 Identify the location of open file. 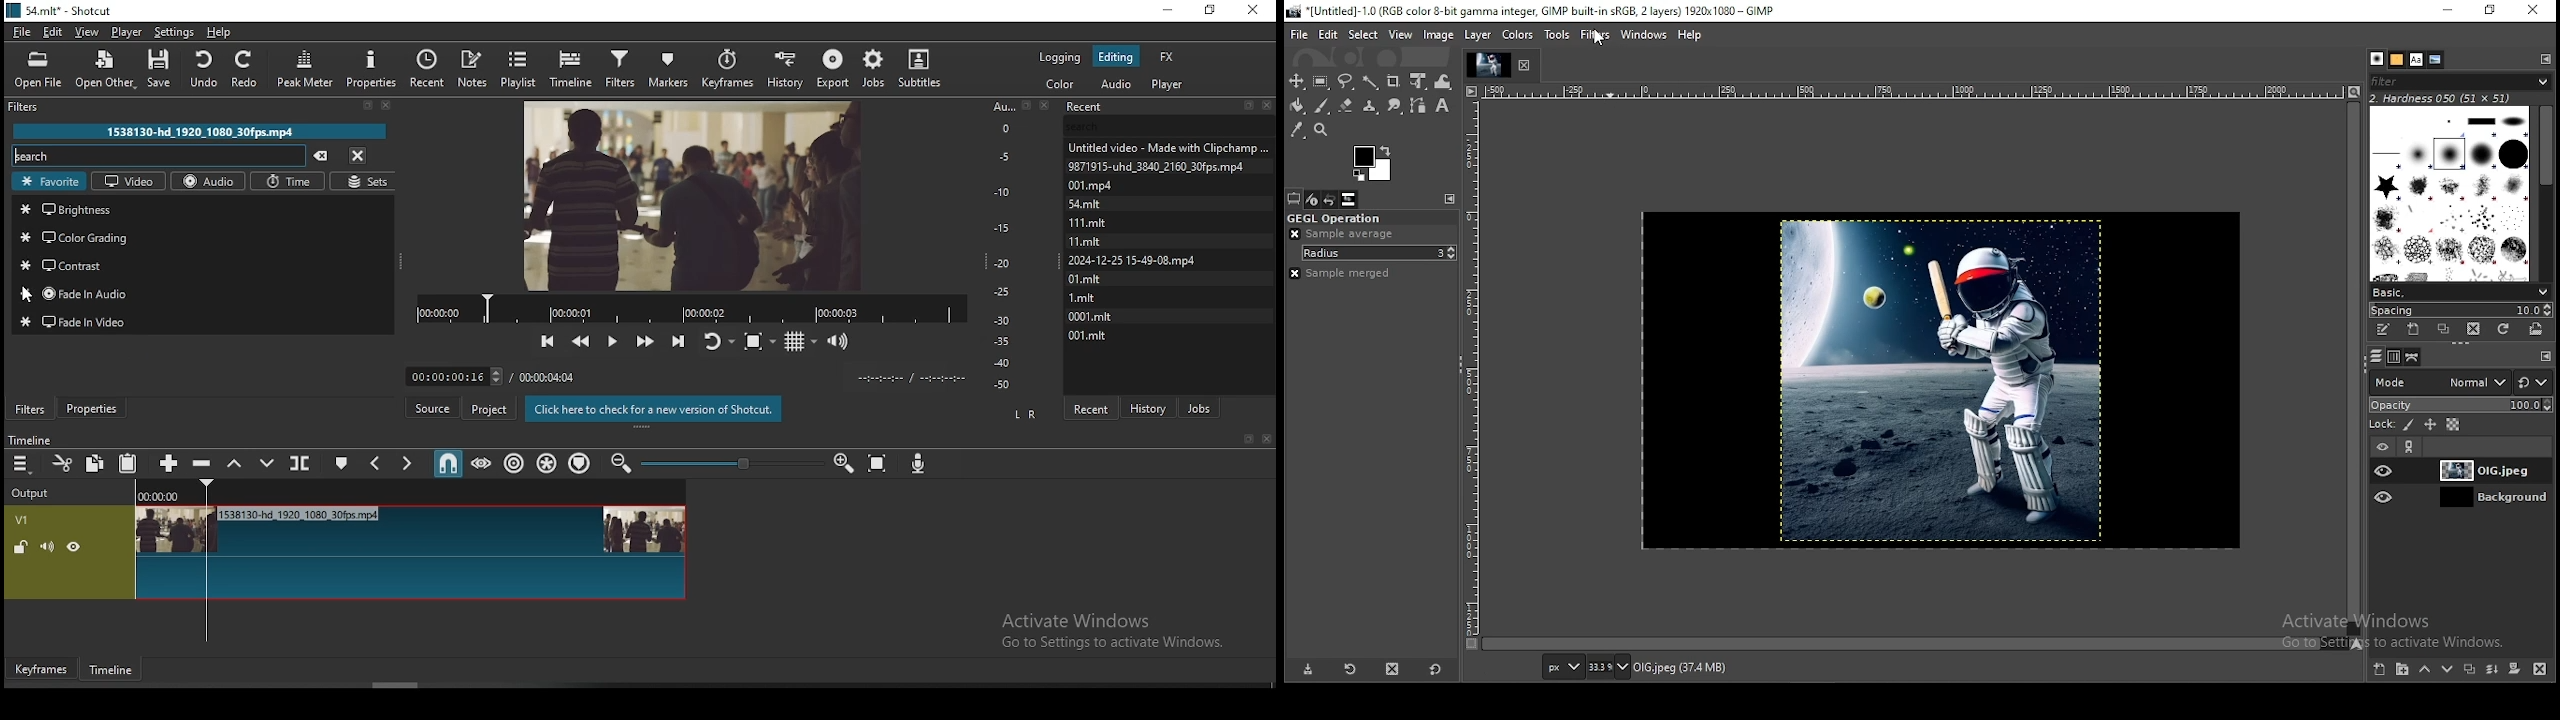
(38, 70).